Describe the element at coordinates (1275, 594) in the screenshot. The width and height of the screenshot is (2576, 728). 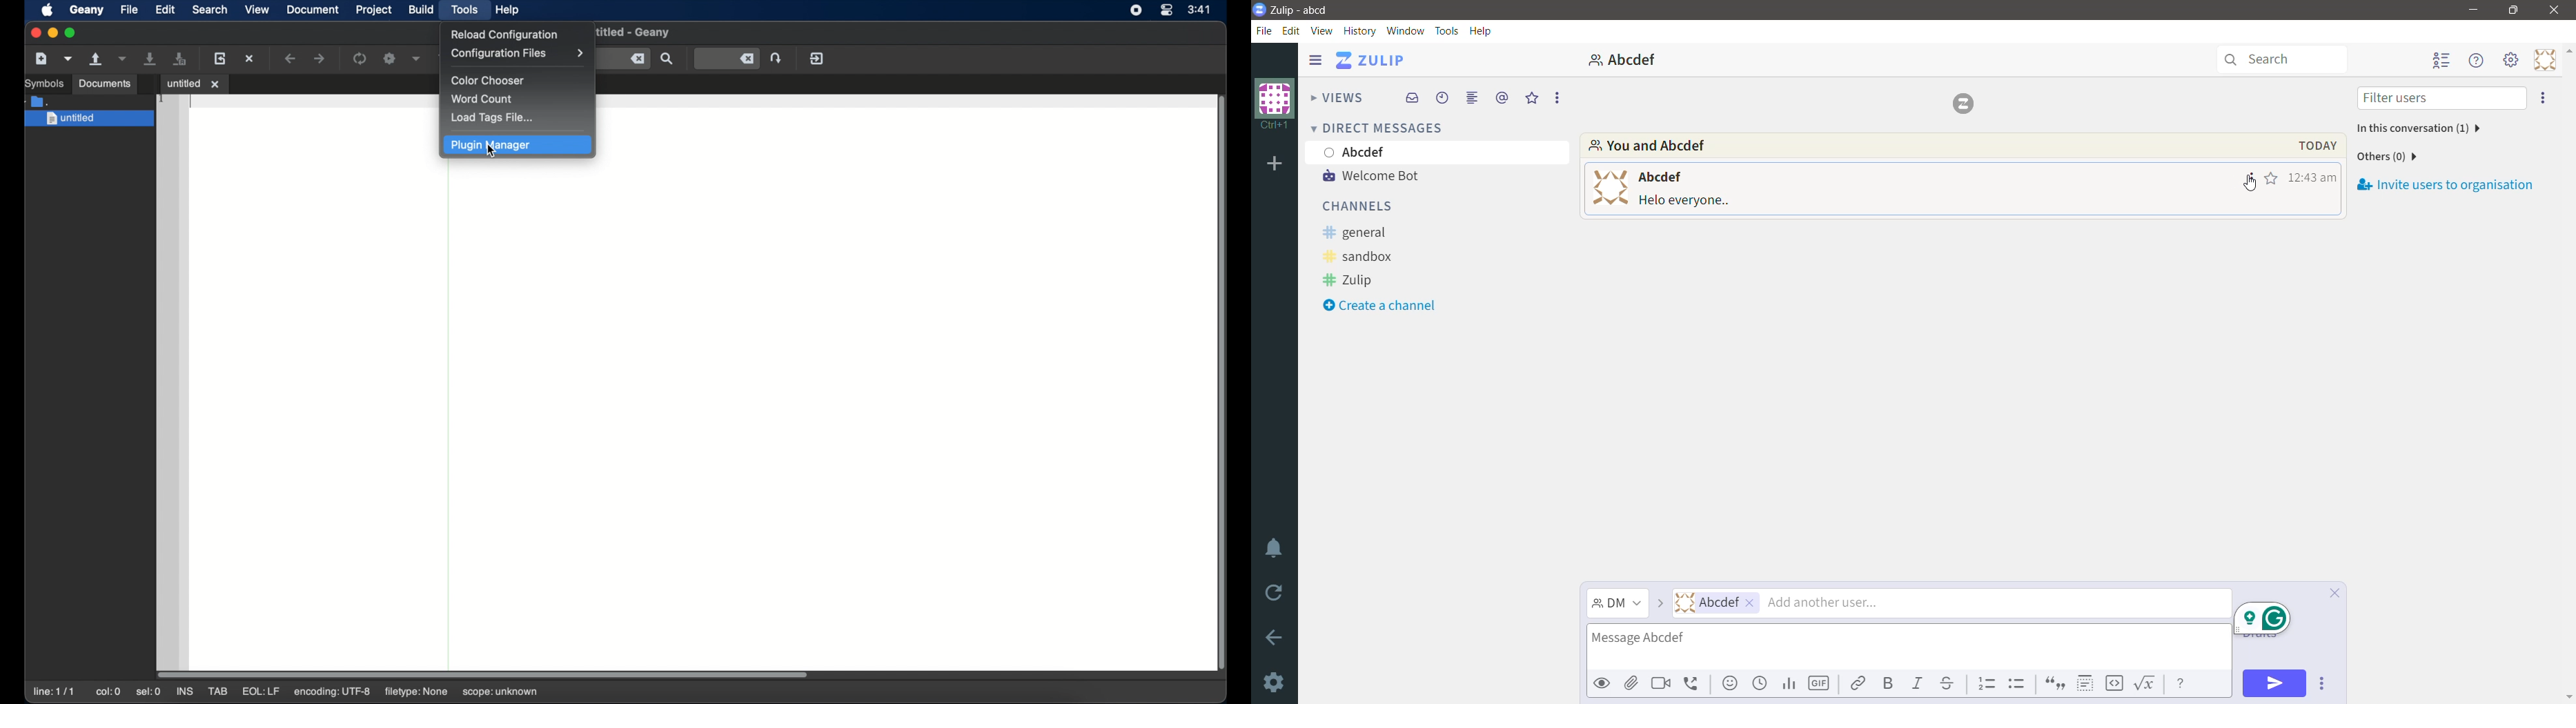
I see `Reload` at that location.